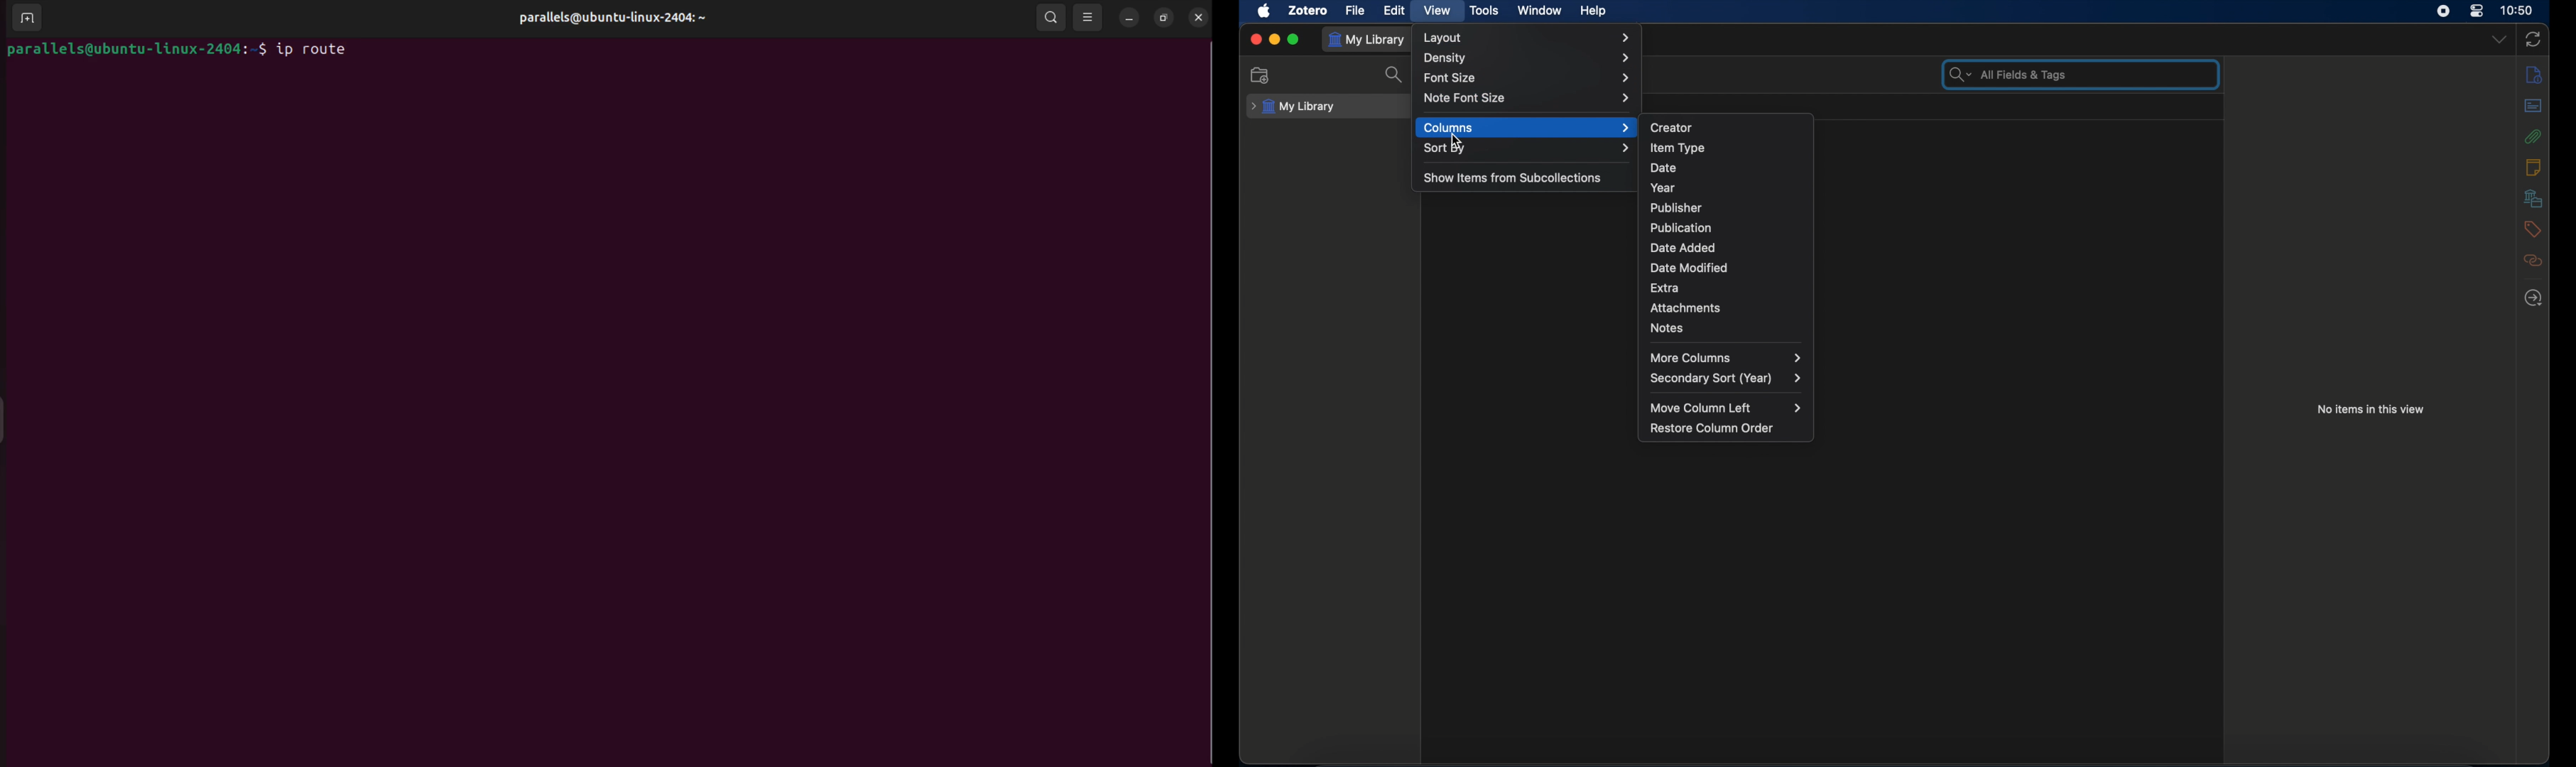  Describe the element at coordinates (1526, 58) in the screenshot. I see `density` at that location.